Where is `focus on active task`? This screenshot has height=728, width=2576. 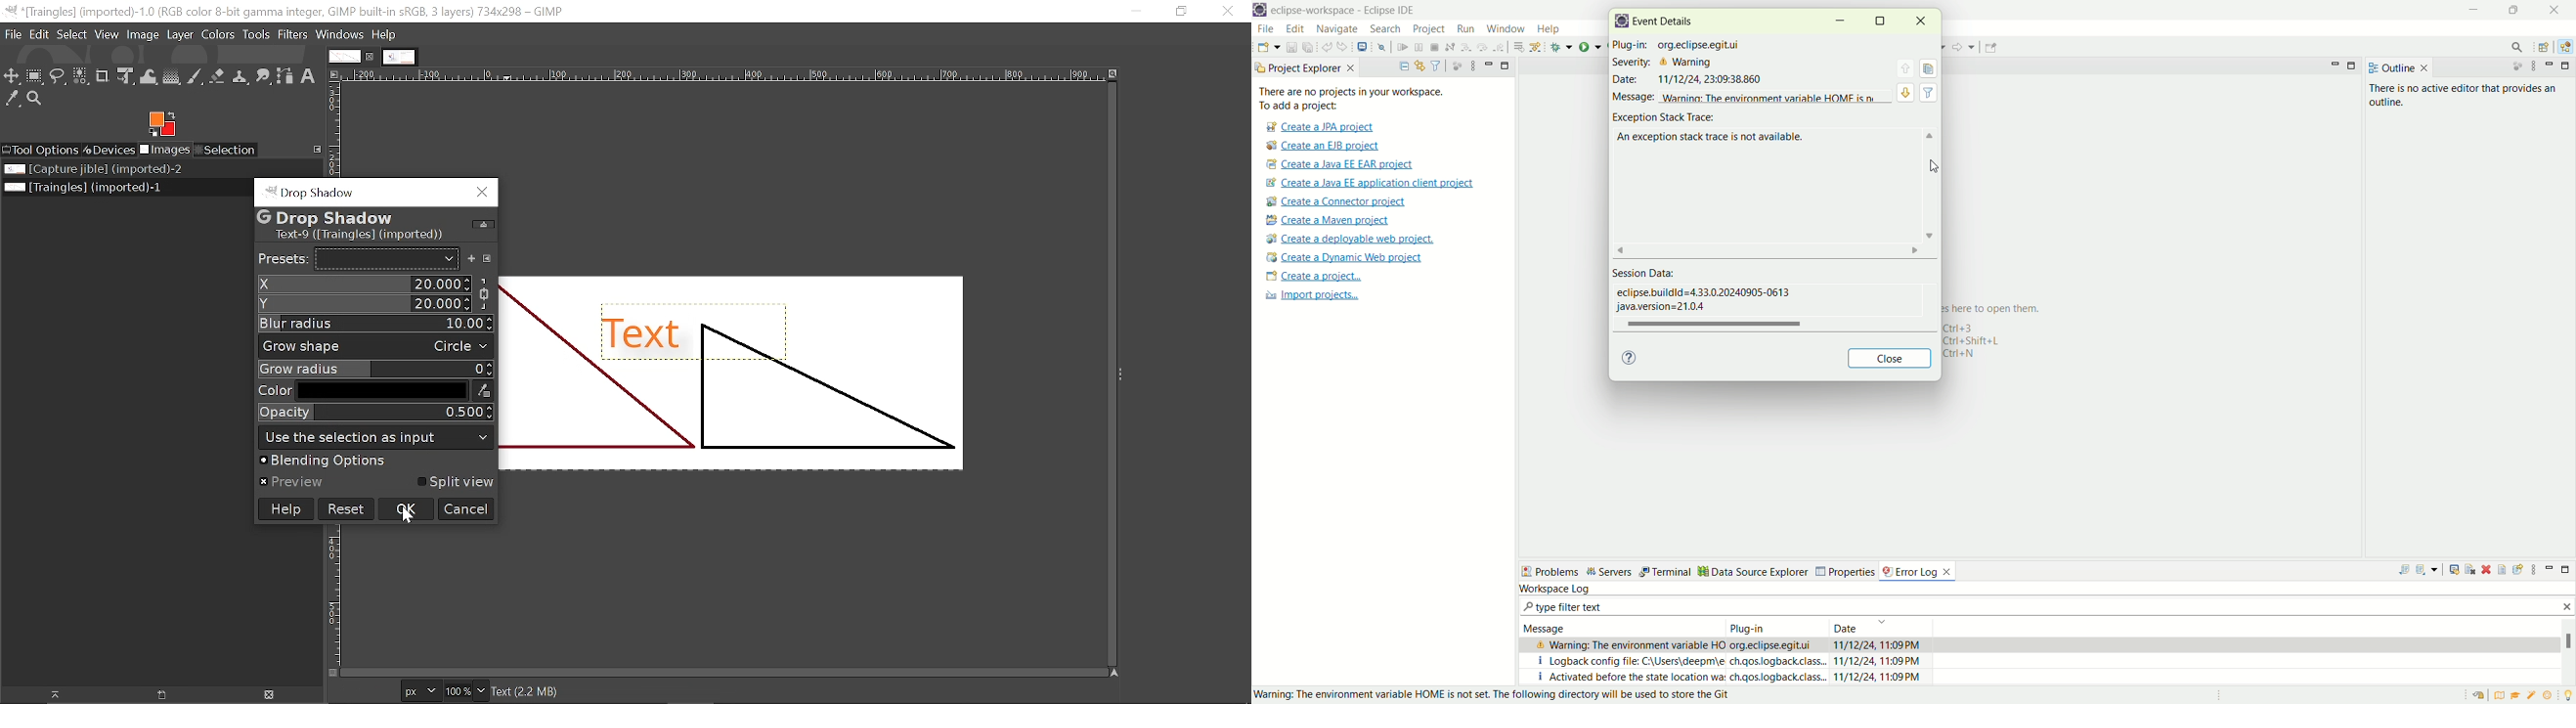
focus on active task is located at coordinates (2519, 67).